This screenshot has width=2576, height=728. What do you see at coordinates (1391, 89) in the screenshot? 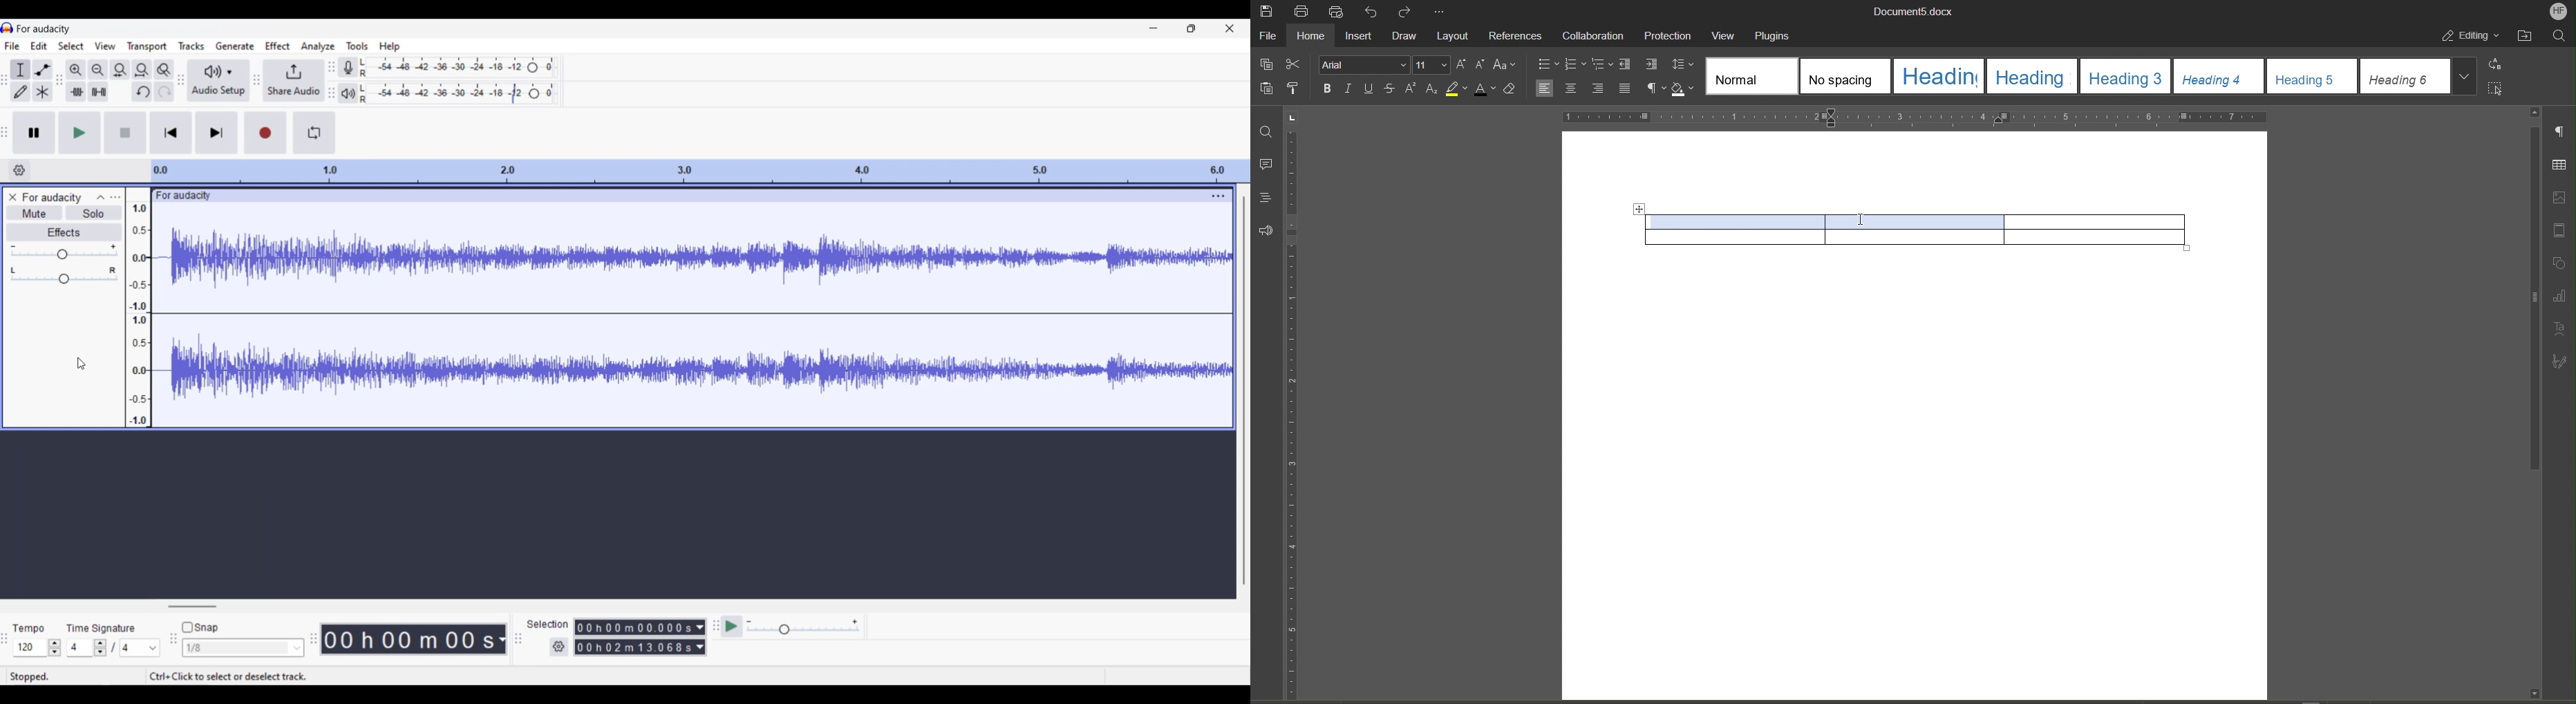
I see `Strikethrough` at bounding box center [1391, 89].